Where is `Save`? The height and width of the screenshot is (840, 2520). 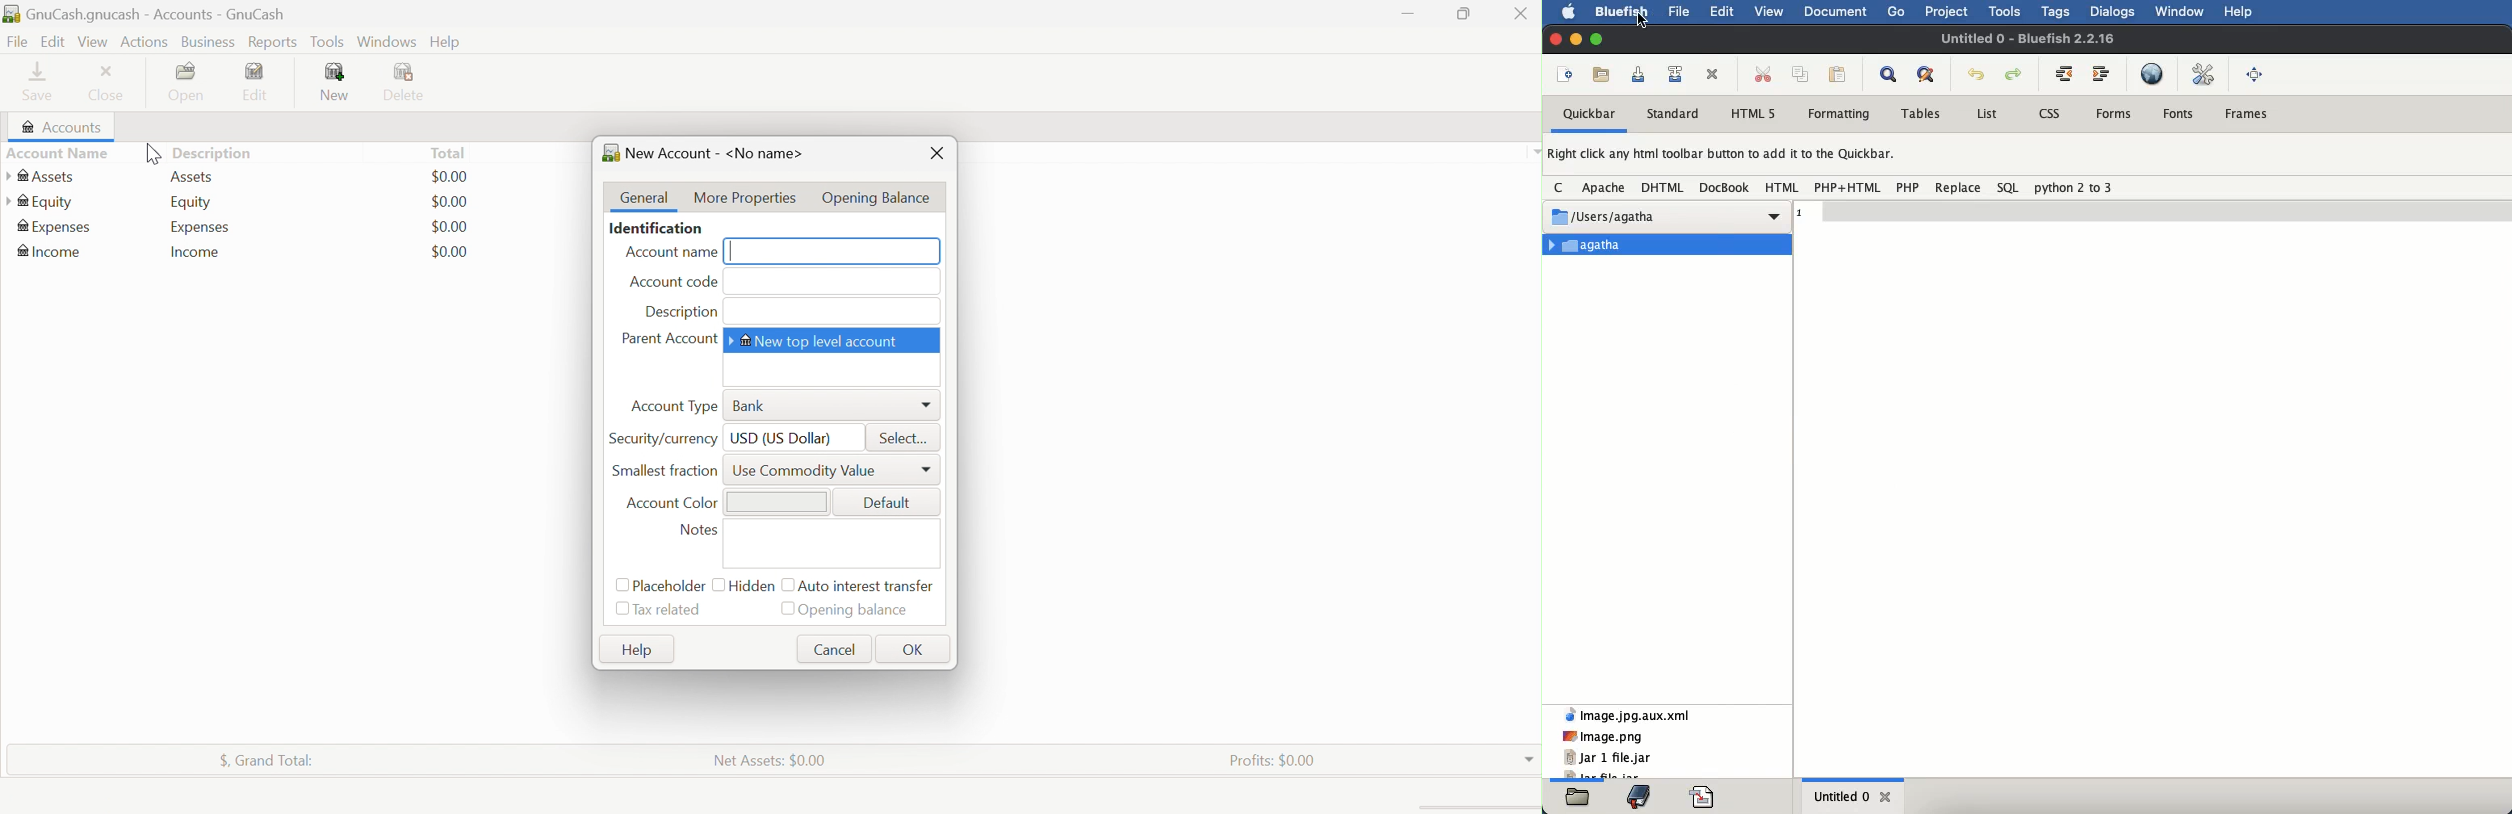
Save is located at coordinates (43, 82).